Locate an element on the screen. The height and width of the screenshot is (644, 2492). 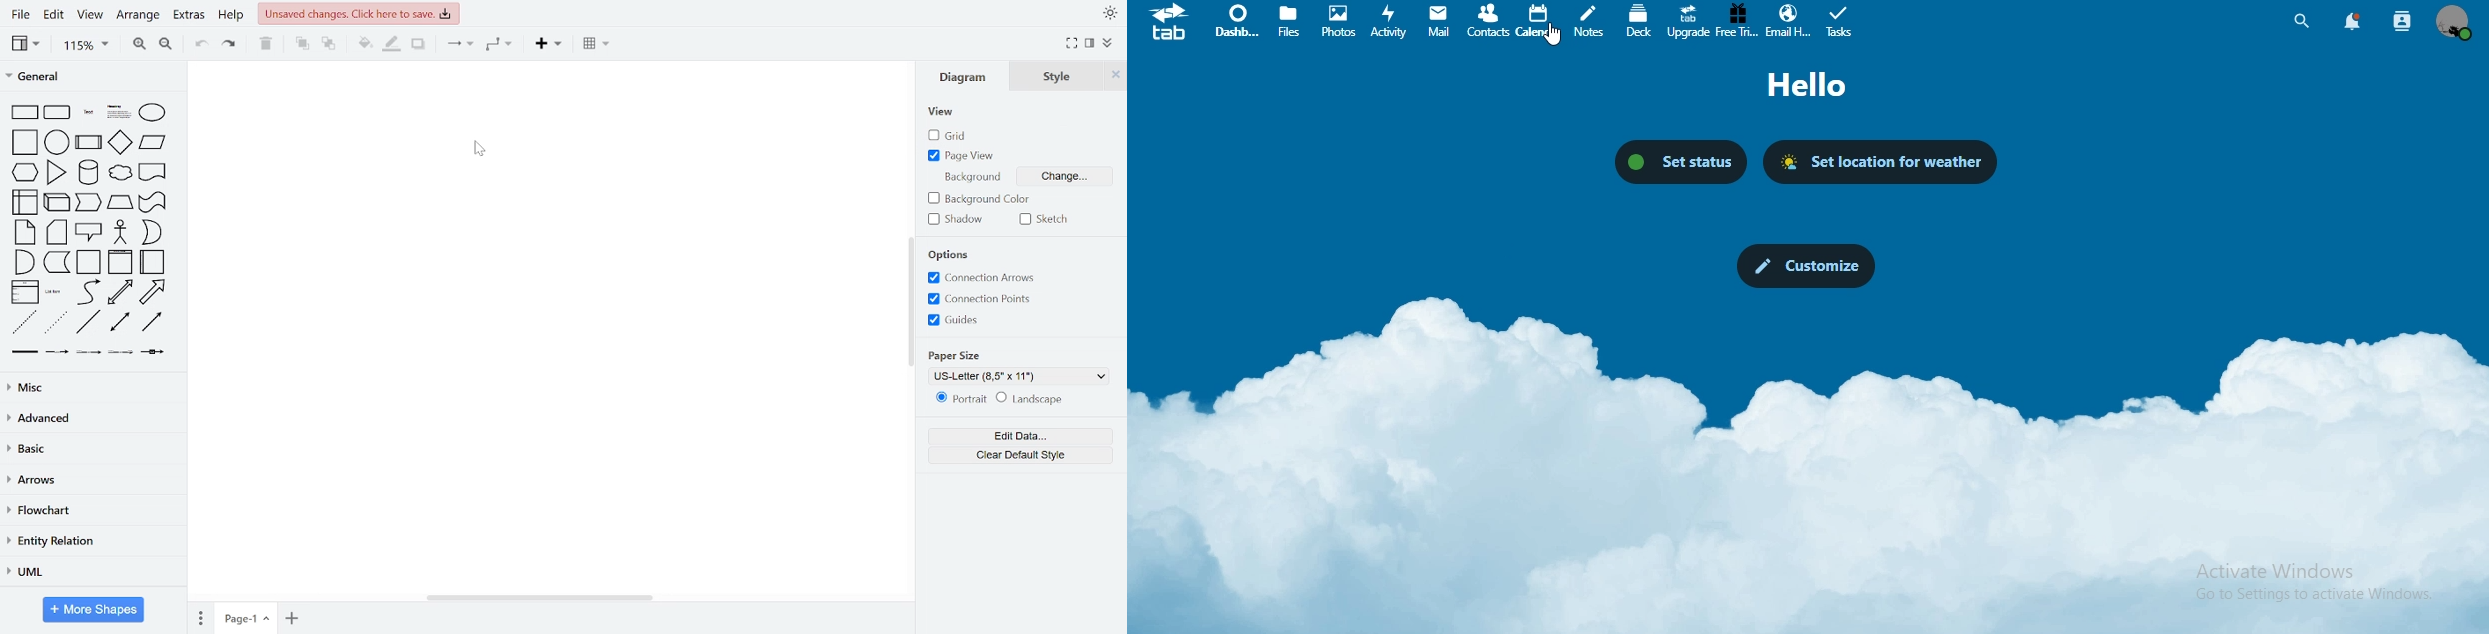
cursor is located at coordinates (480, 148).